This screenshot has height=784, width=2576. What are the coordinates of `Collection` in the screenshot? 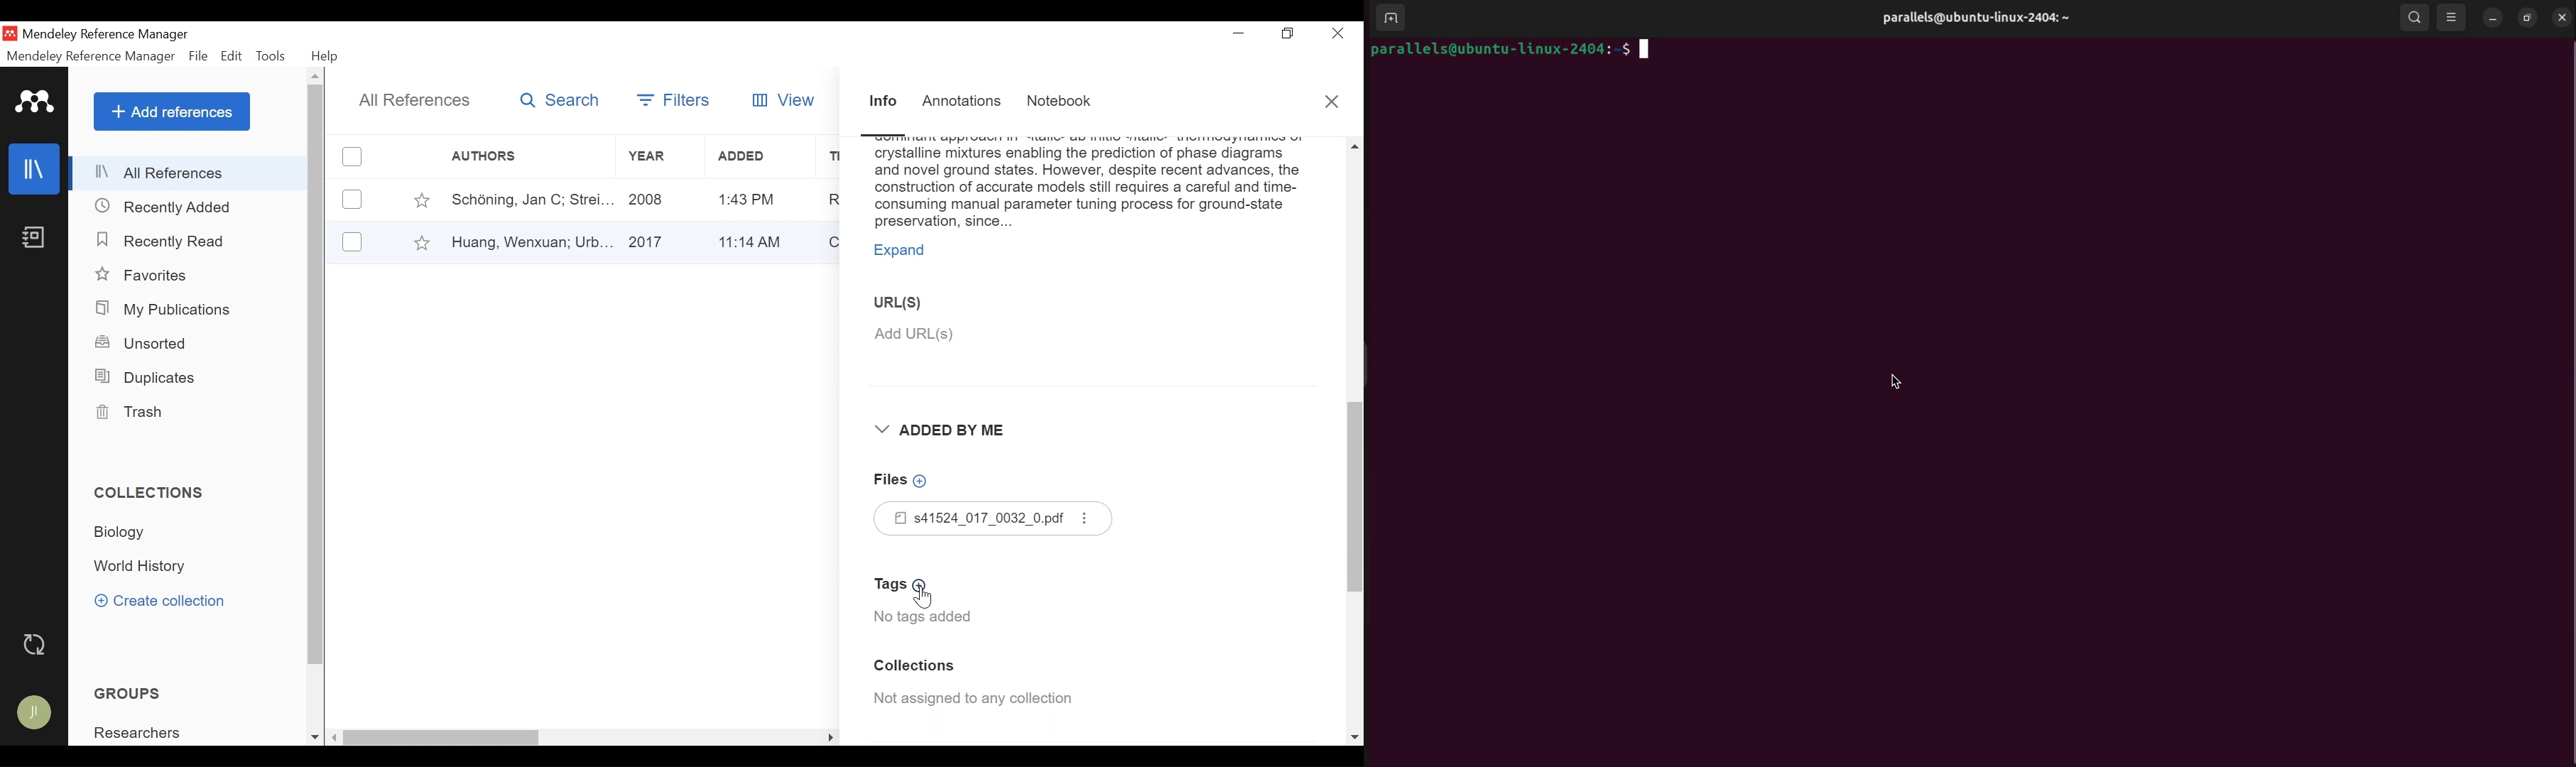 It's located at (917, 666).